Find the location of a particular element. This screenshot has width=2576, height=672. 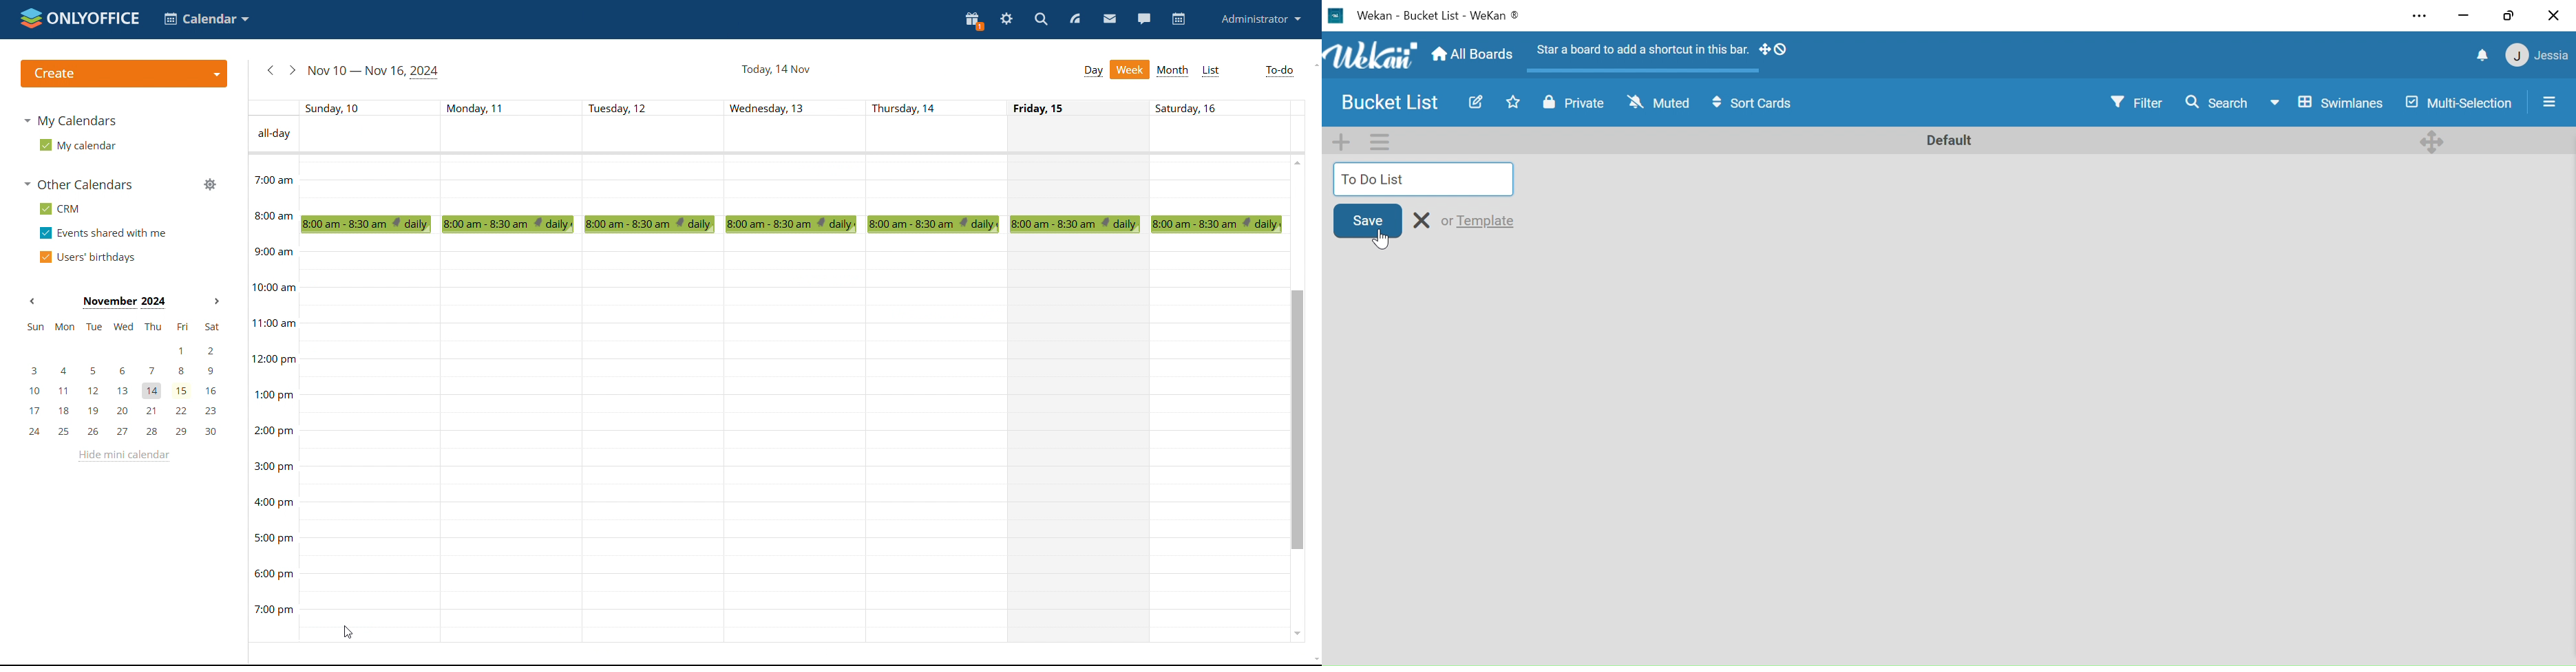

Board name is located at coordinates (1432, 16).